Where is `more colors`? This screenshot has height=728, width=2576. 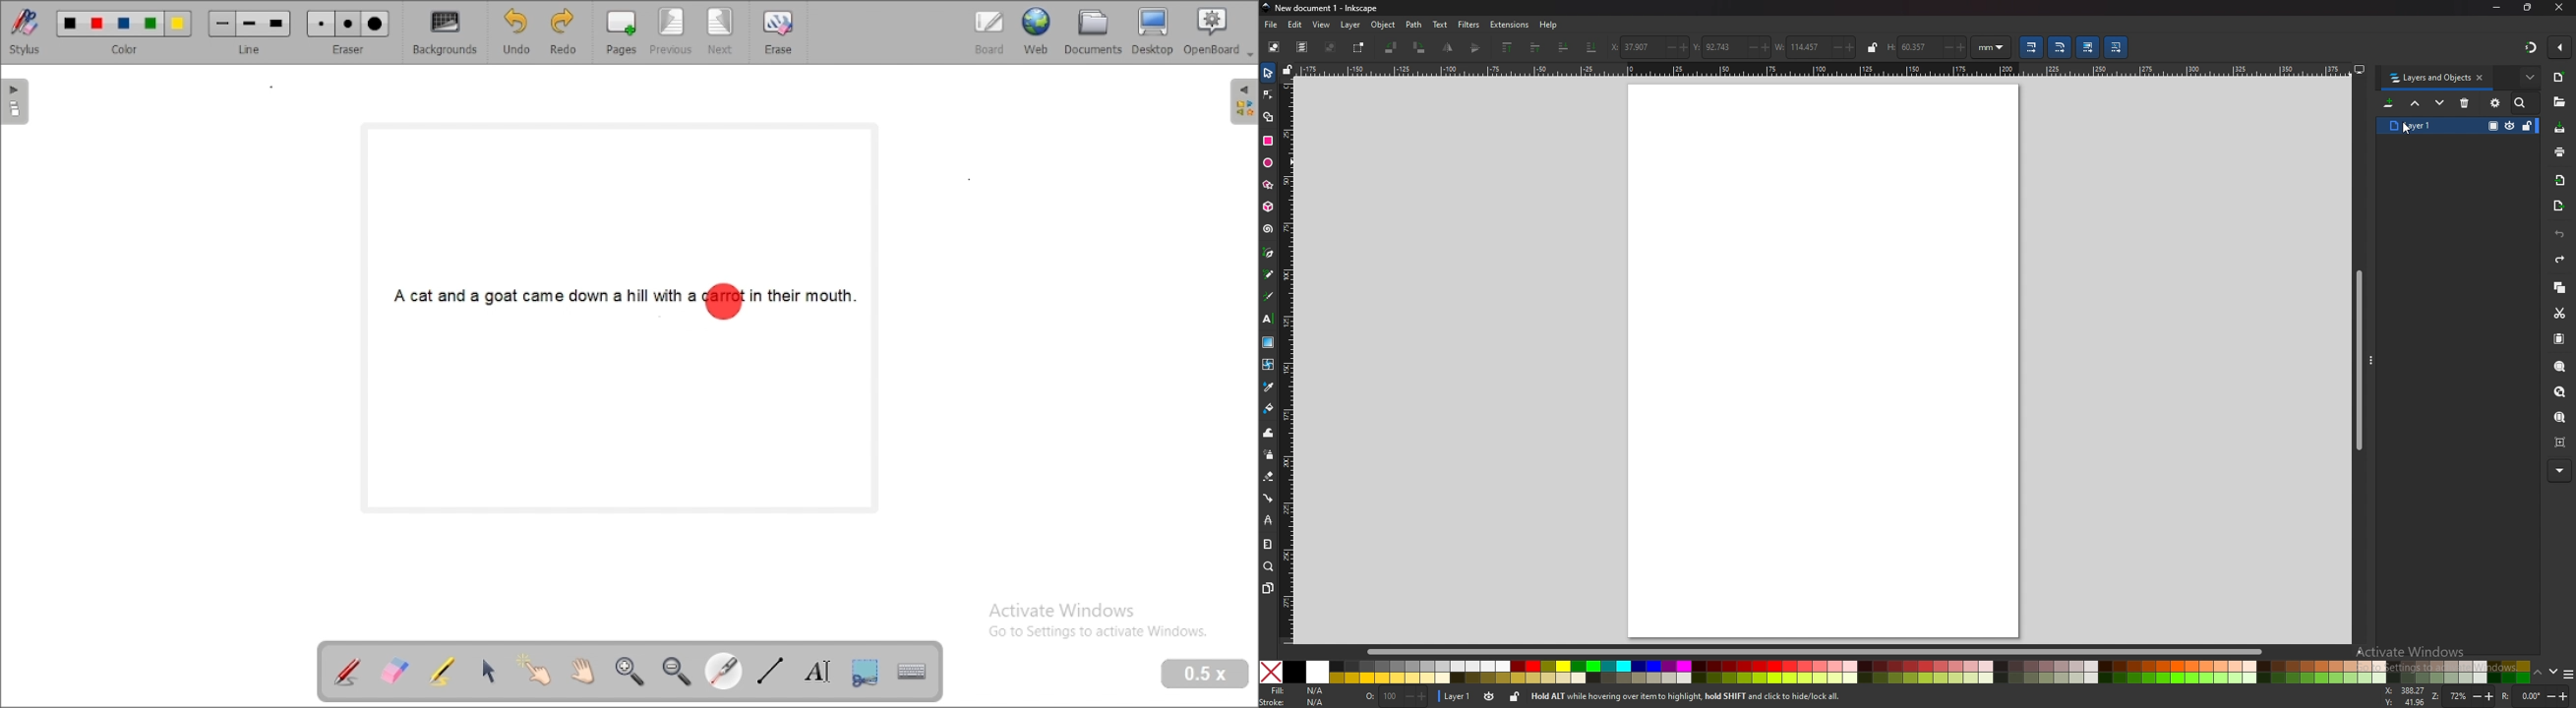 more colors is located at coordinates (2569, 674).